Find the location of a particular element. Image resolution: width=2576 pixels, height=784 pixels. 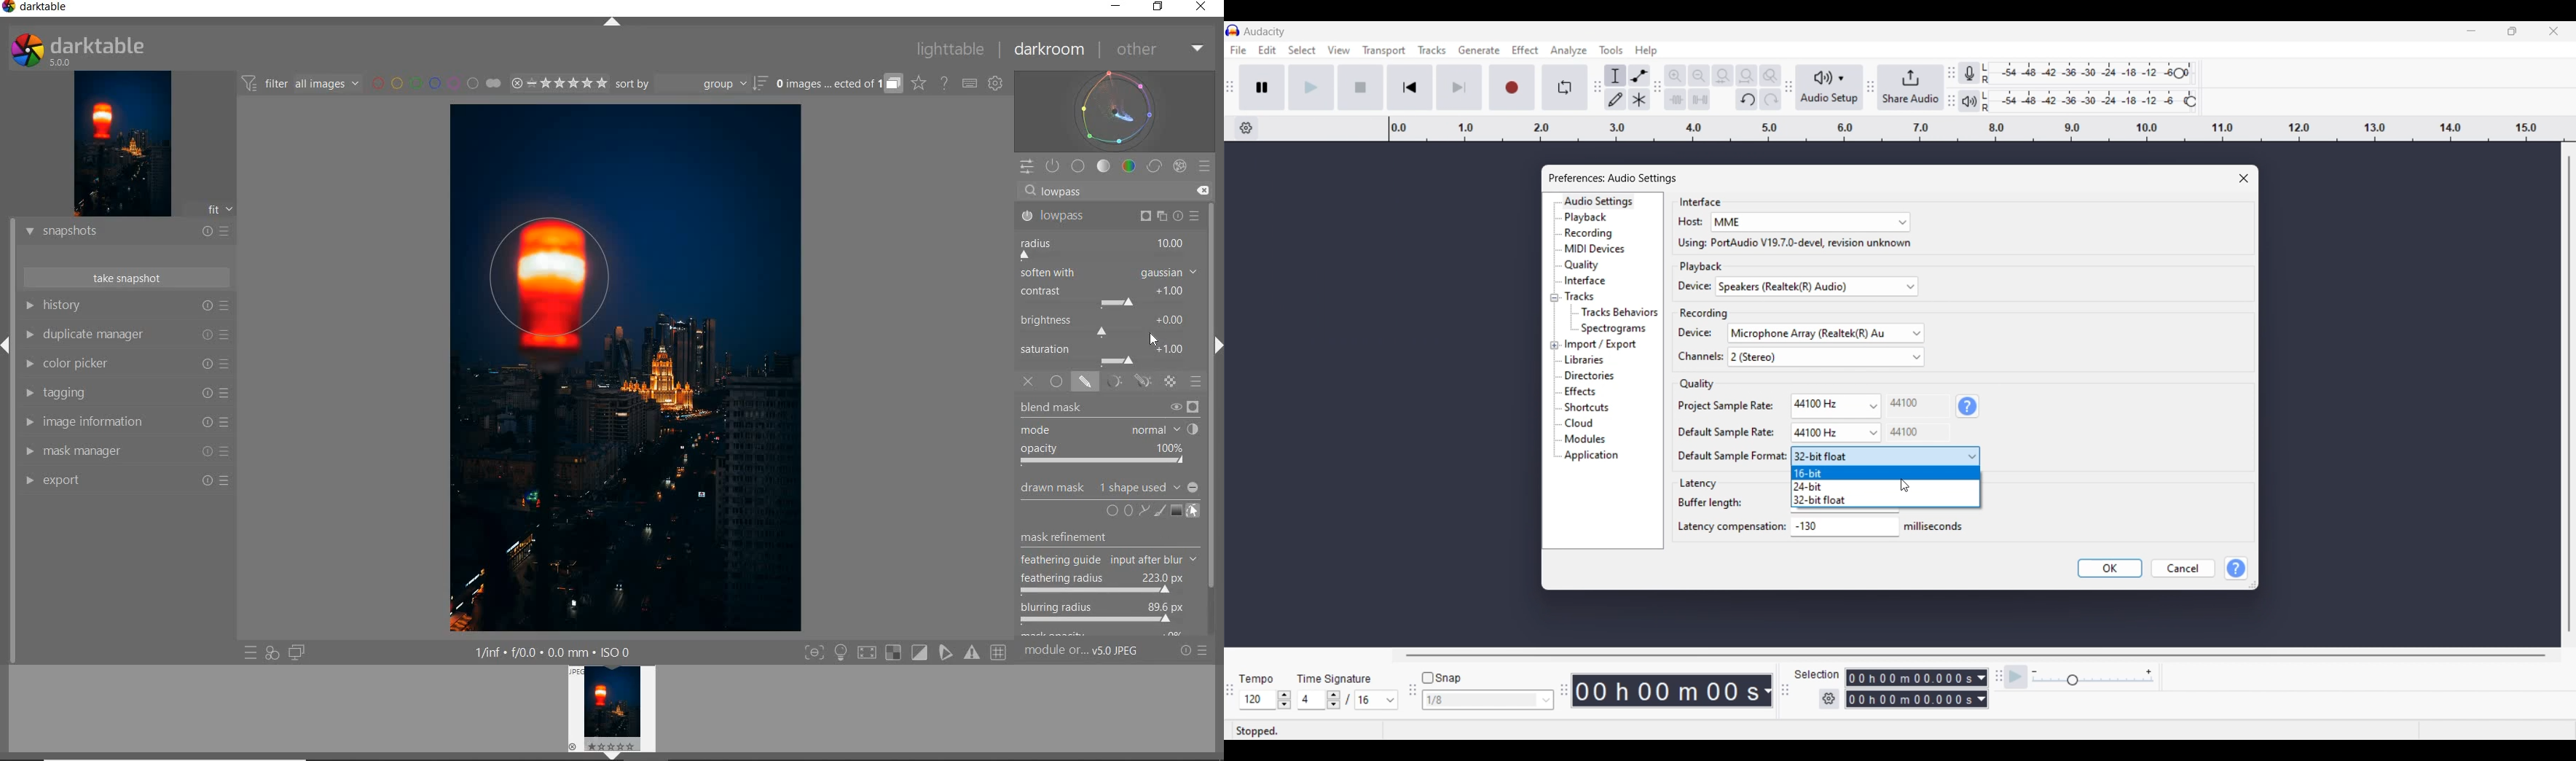

Default sample format options is located at coordinates (1884, 457).